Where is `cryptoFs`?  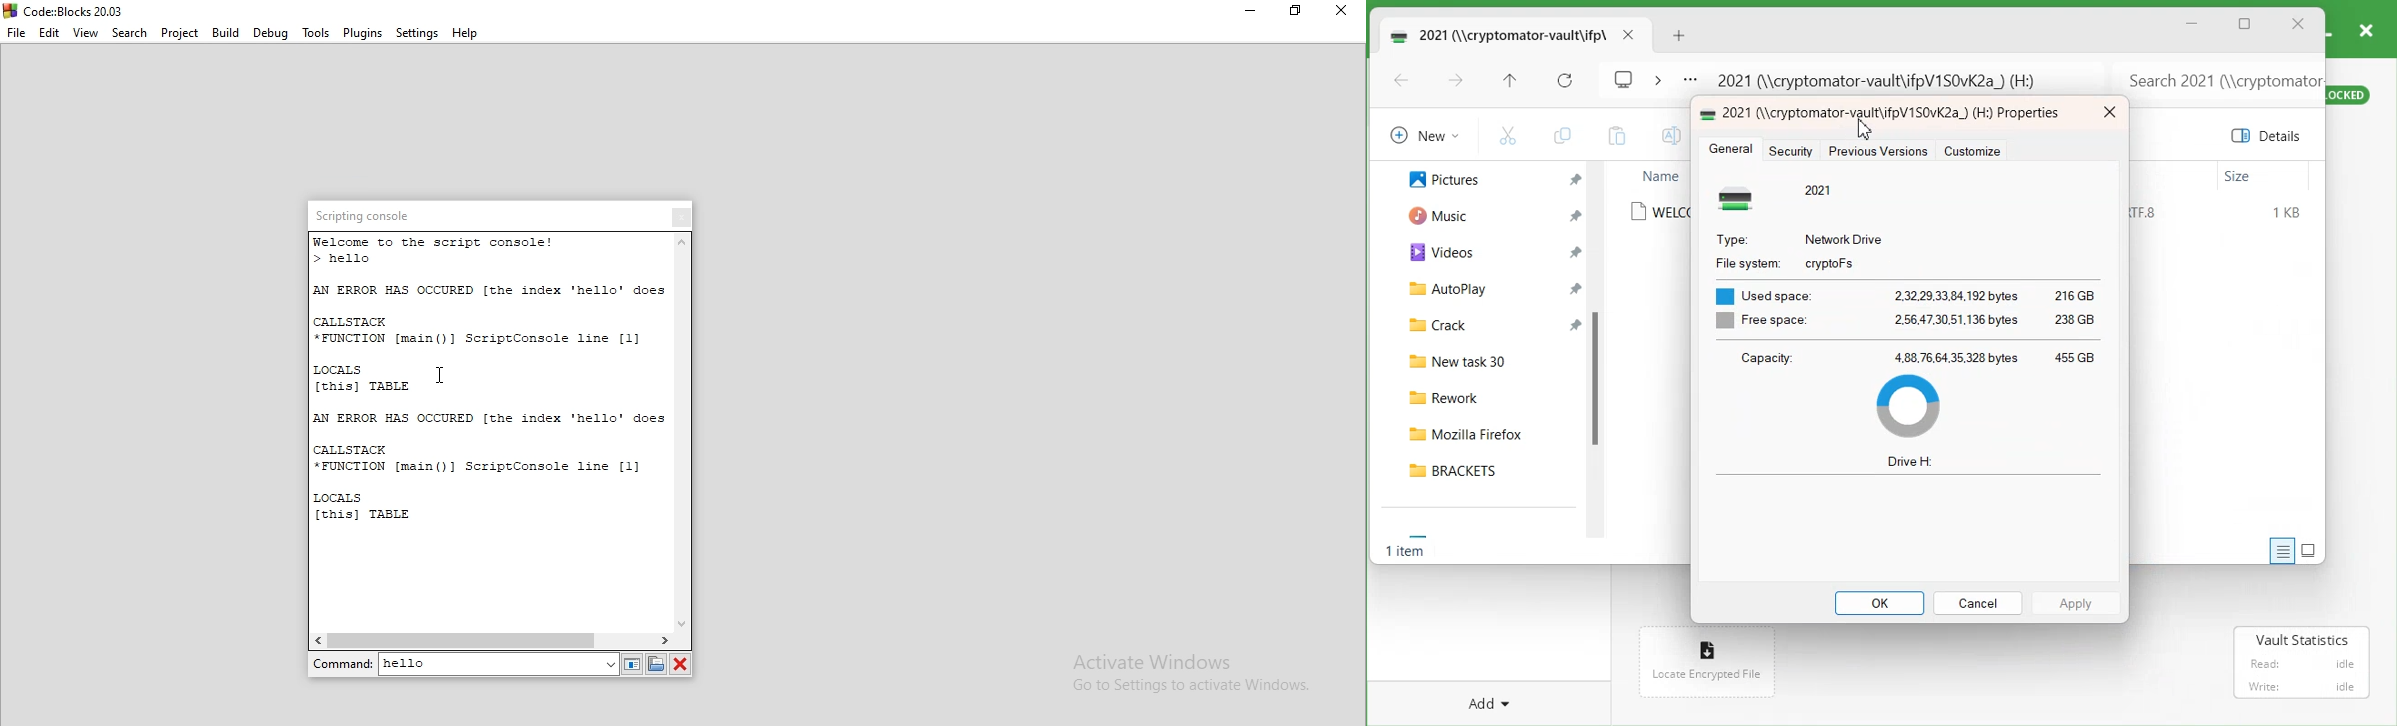
cryptoFs is located at coordinates (1830, 264).